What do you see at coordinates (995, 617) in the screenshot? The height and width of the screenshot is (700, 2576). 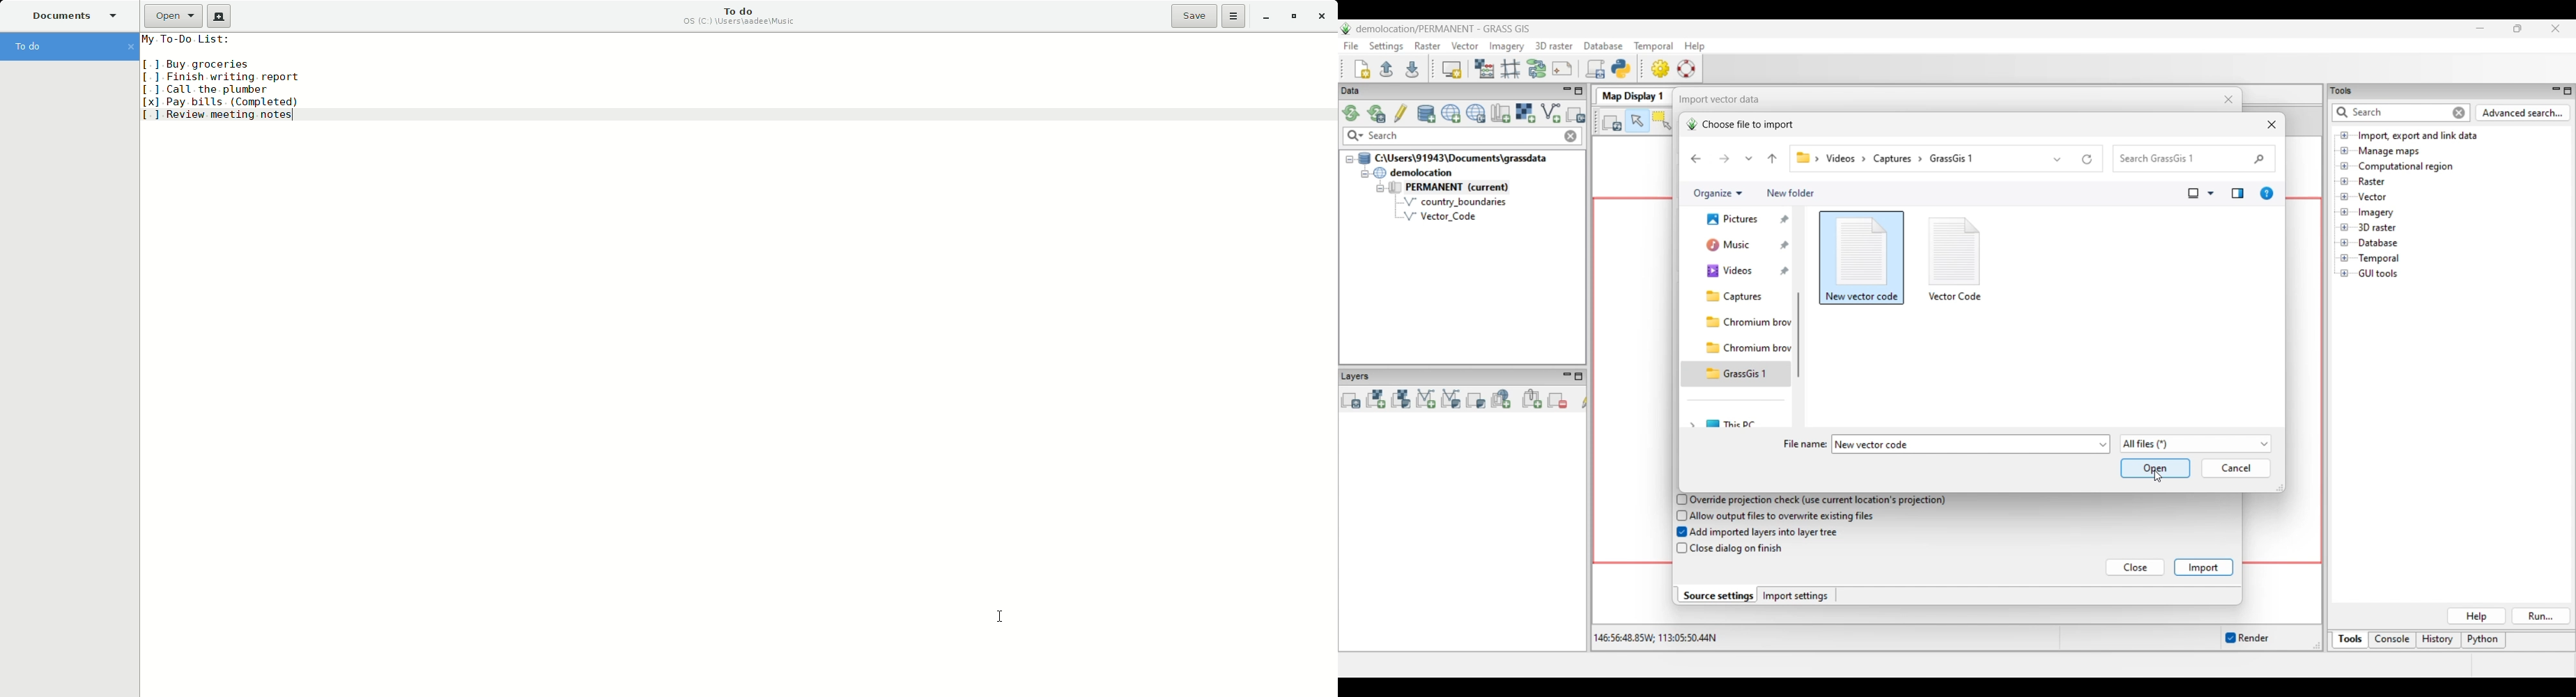 I see `cursor` at bounding box center [995, 617].